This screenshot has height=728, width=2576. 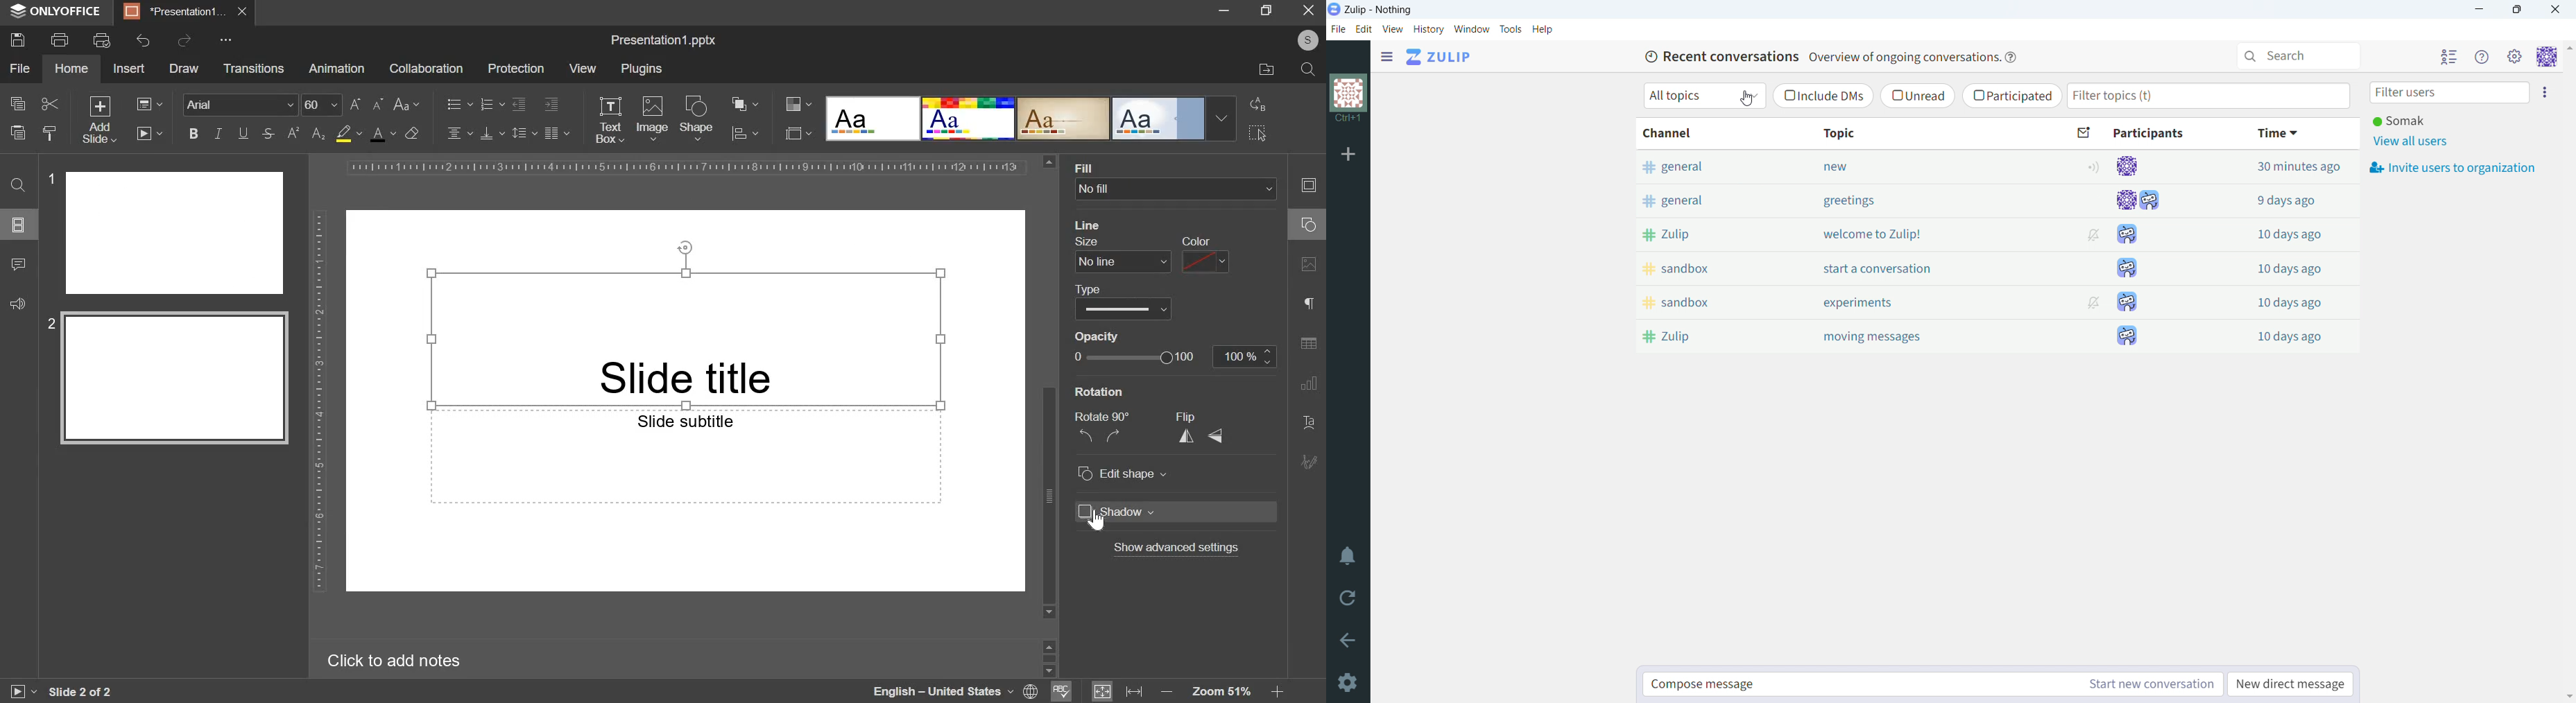 What do you see at coordinates (1312, 185) in the screenshot?
I see `slide settings` at bounding box center [1312, 185].